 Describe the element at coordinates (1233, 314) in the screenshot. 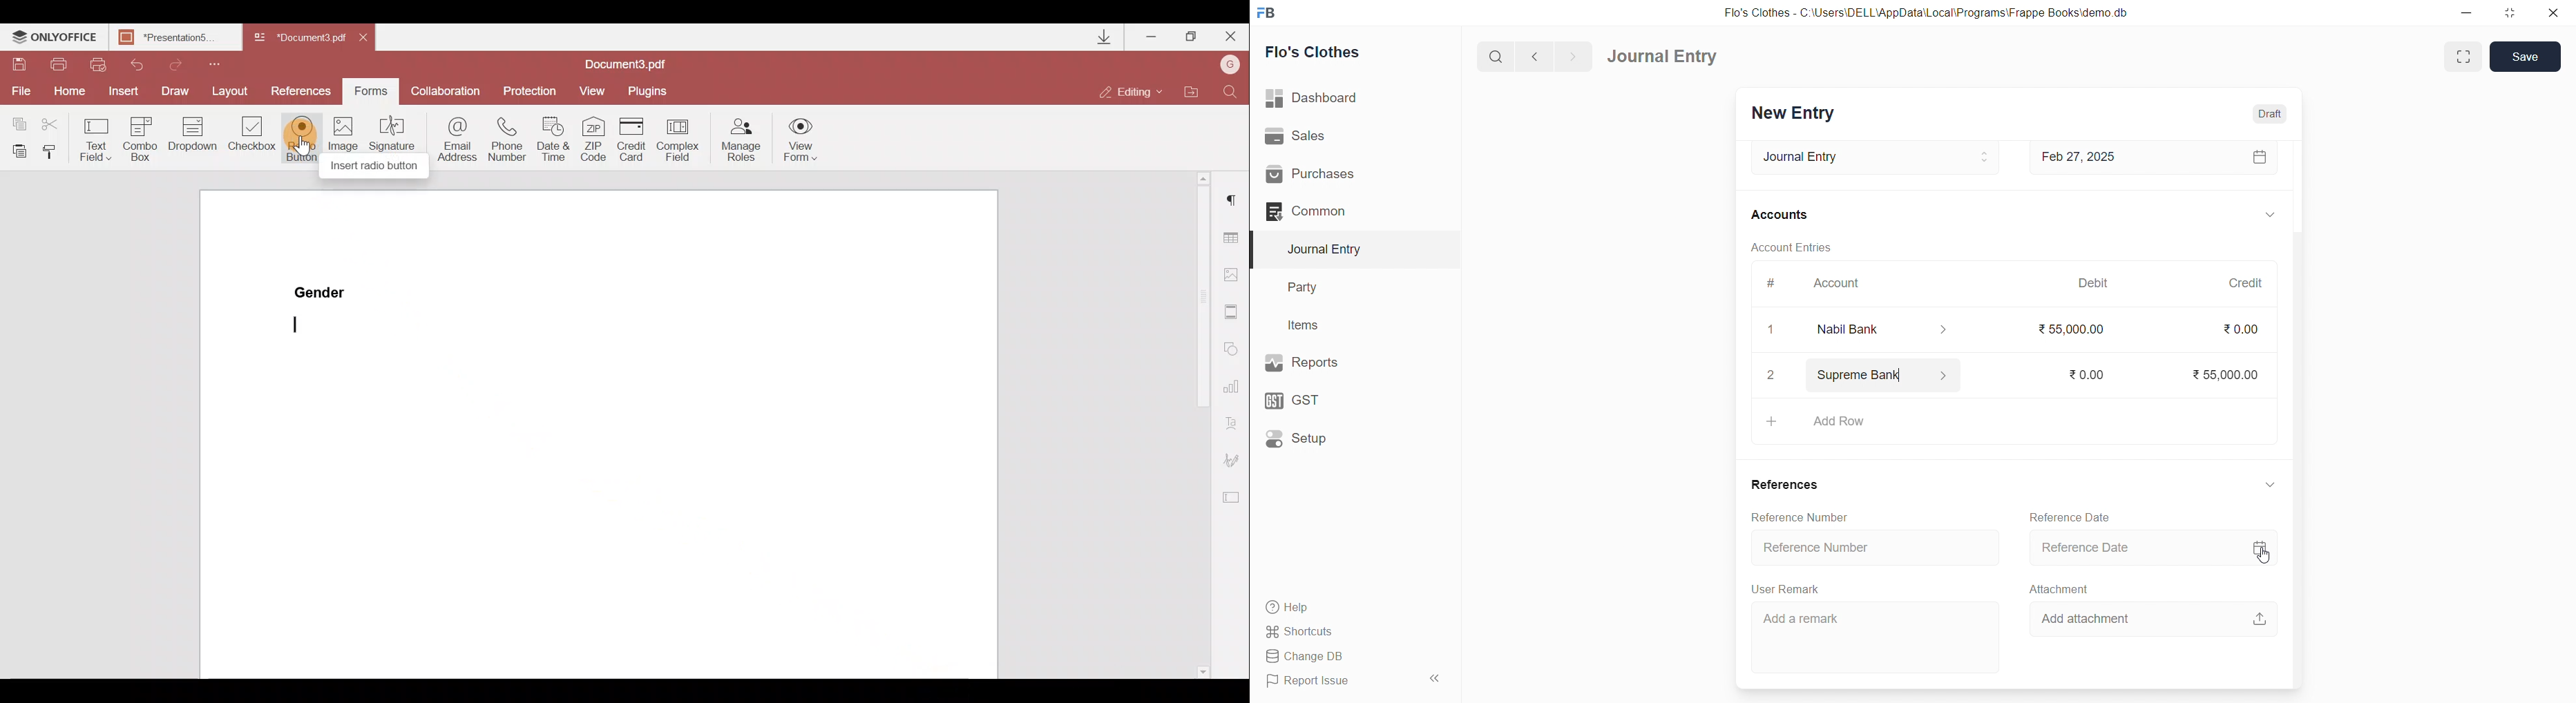

I see `Headers & footers settings` at that location.